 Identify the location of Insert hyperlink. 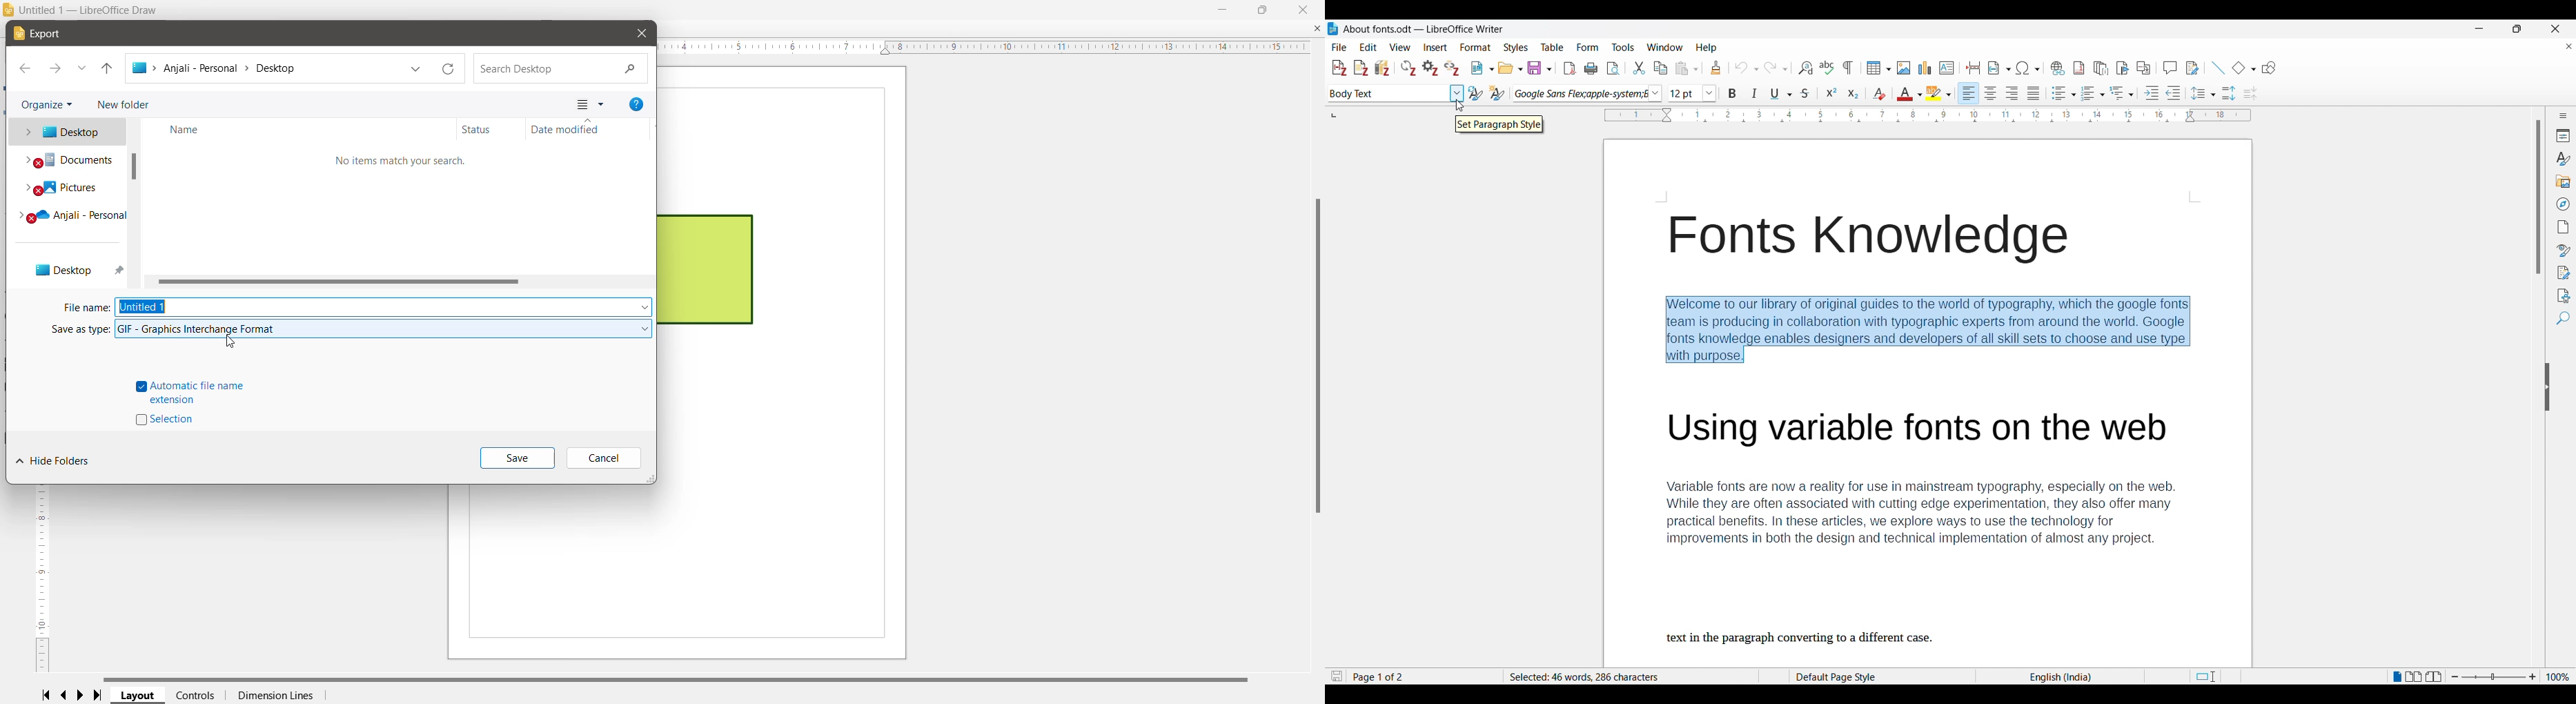
(2058, 68).